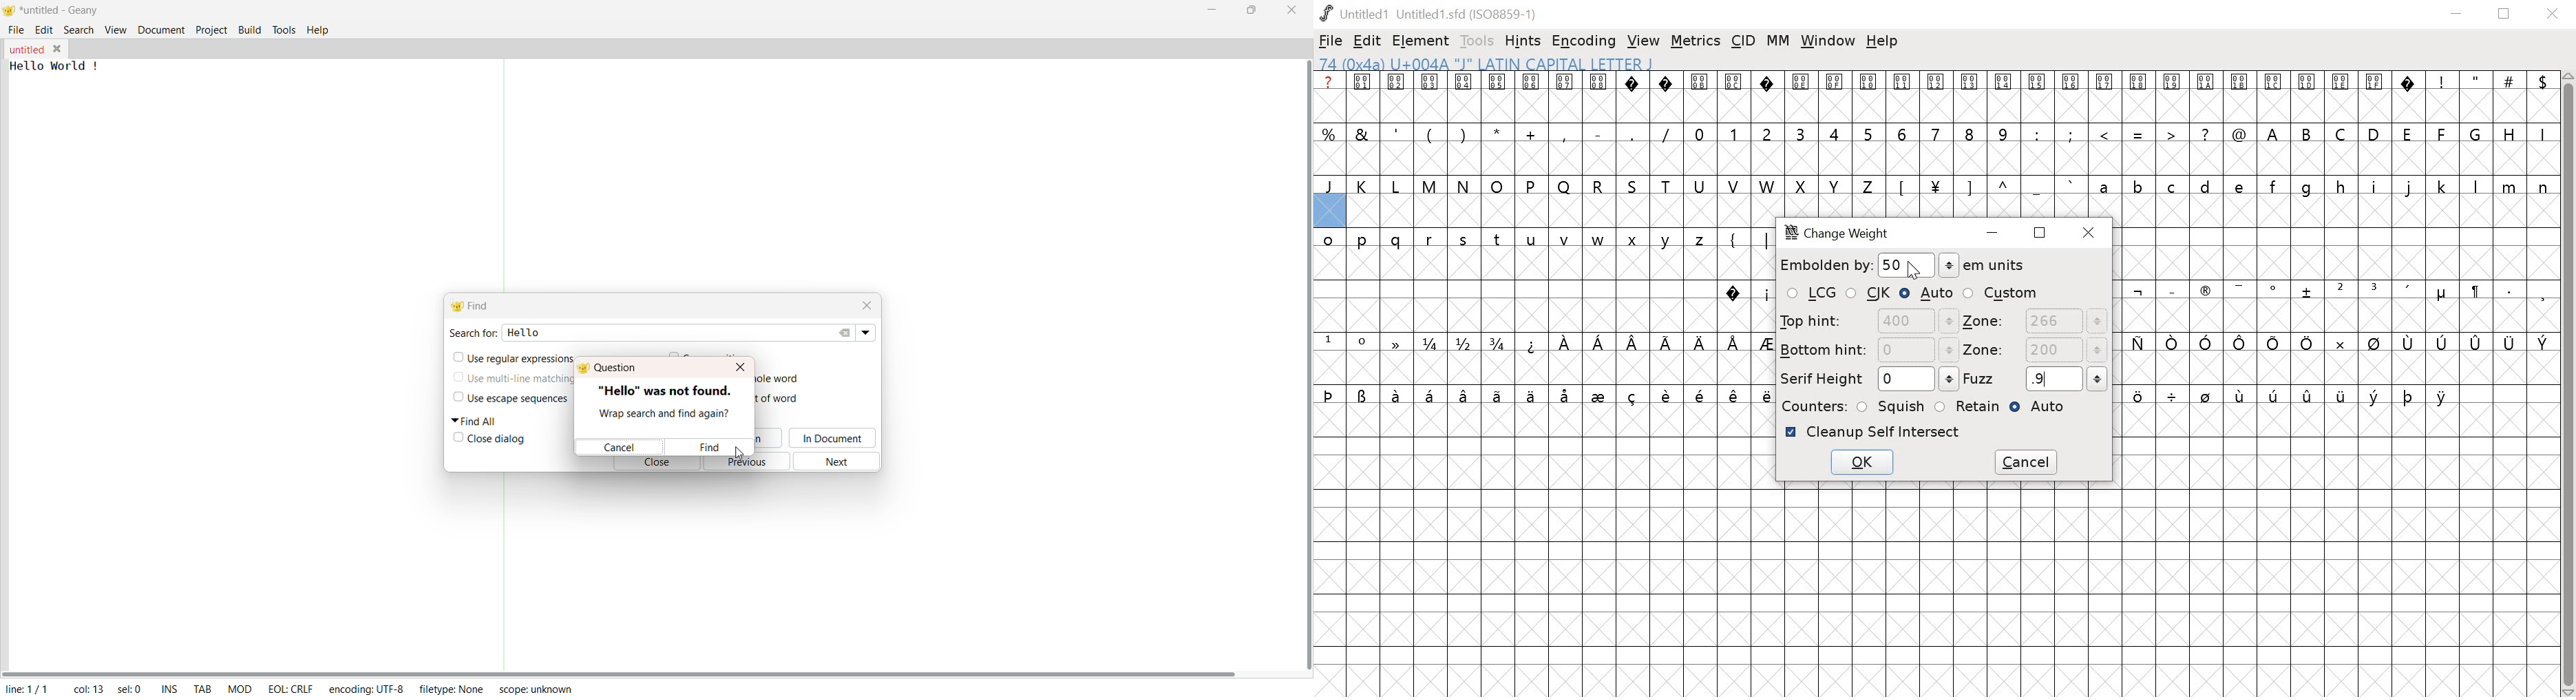 Image resolution: width=2576 pixels, height=700 pixels. What do you see at coordinates (738, 366) in the screenshot?
I see `Close Dialog box` at bounding box center [738, 366].